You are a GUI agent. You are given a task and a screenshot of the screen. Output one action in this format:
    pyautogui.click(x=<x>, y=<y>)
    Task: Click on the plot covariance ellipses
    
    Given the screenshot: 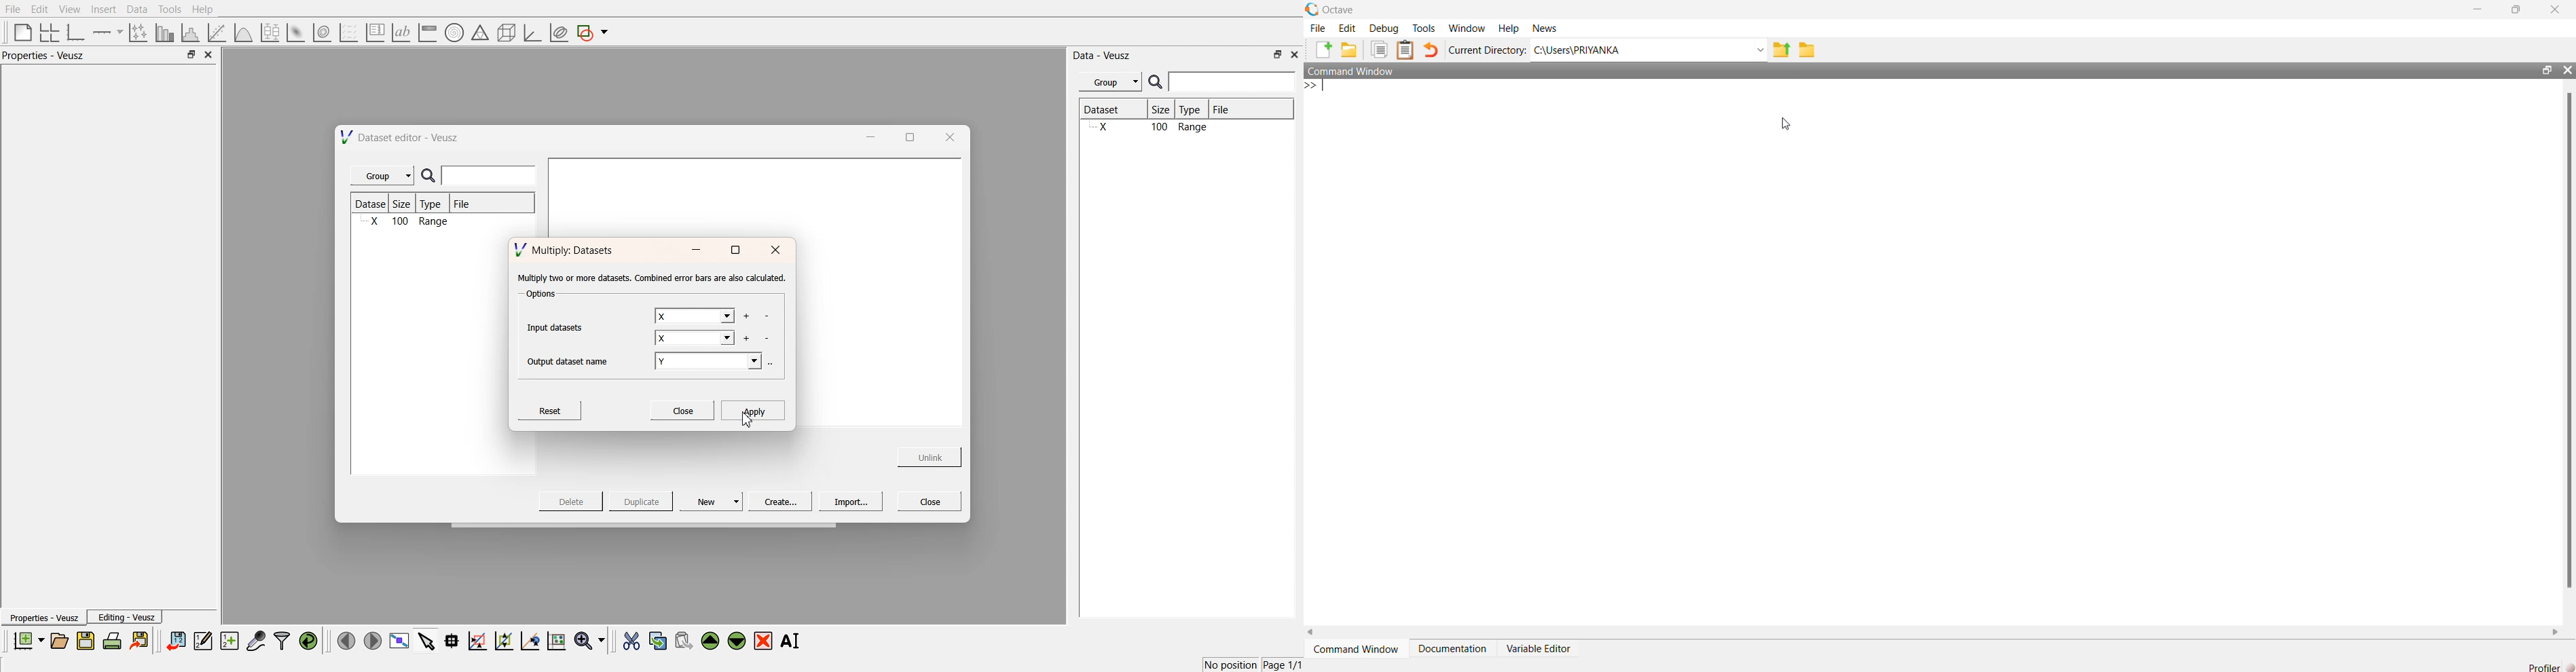 What is the action you would take?
    pyautogui.click(x=558, y=33)
    